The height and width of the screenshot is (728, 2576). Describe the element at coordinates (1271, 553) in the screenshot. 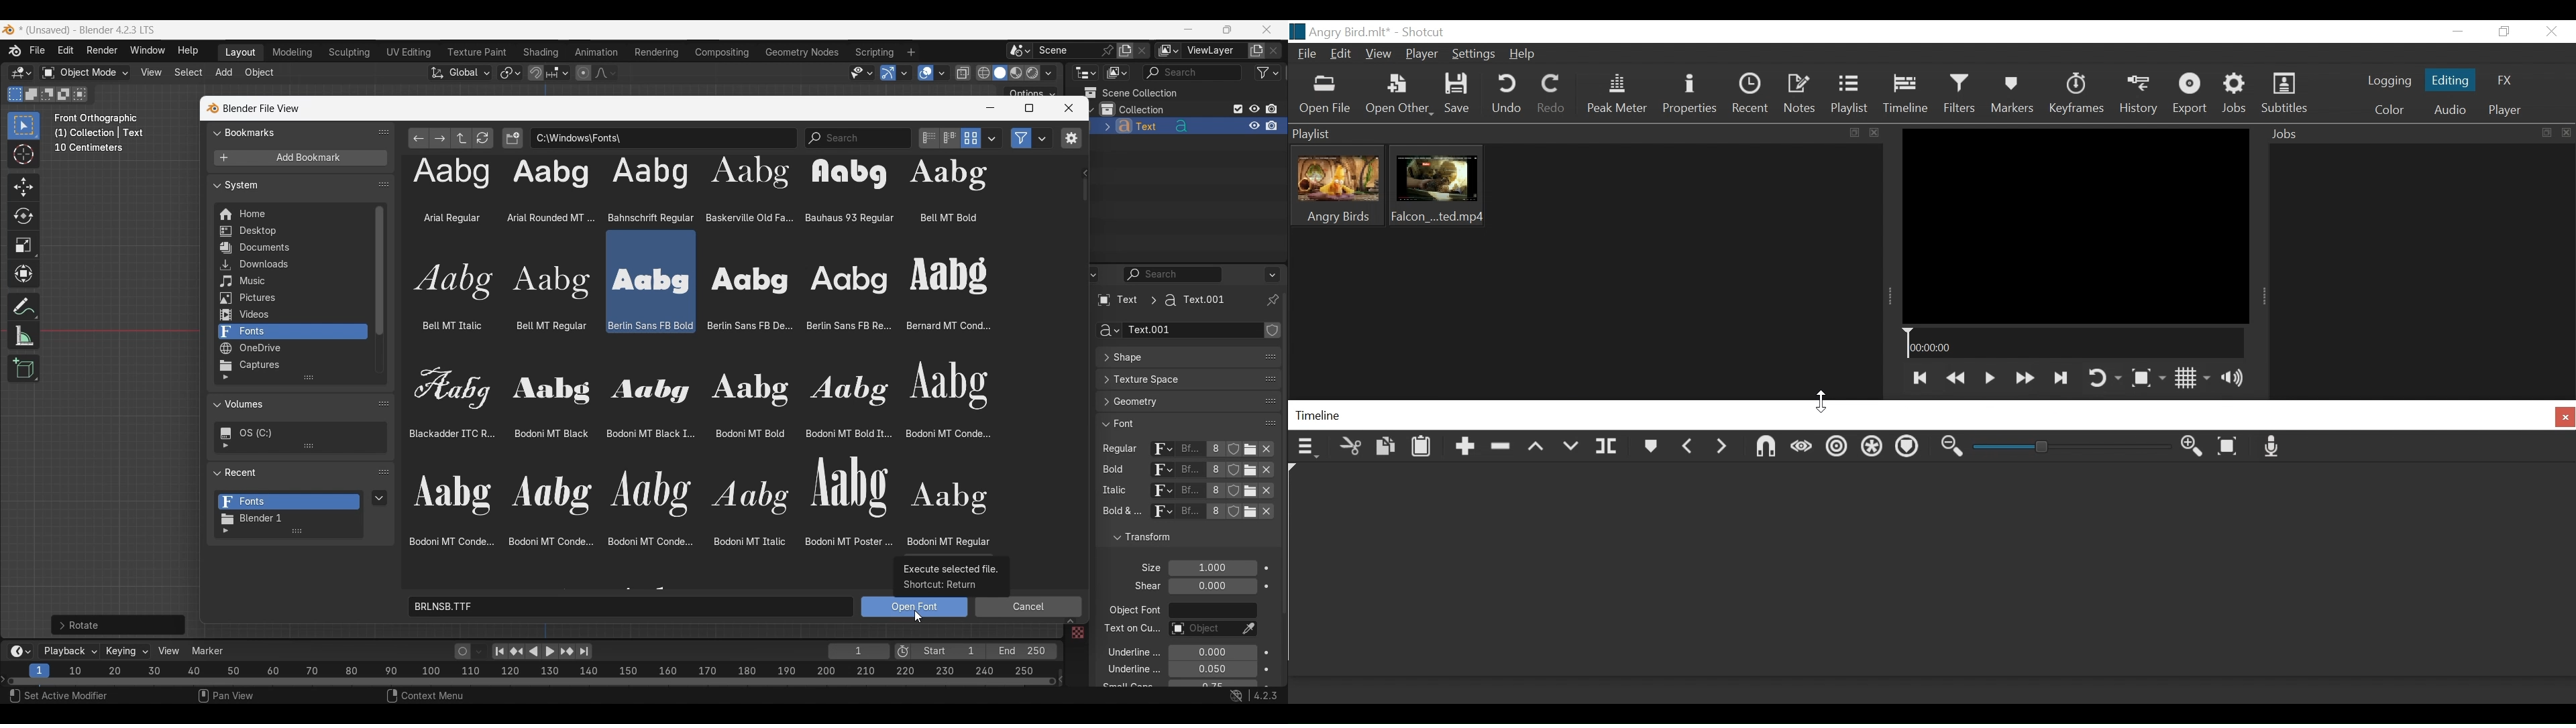

I see `Change order in the list` at that location.